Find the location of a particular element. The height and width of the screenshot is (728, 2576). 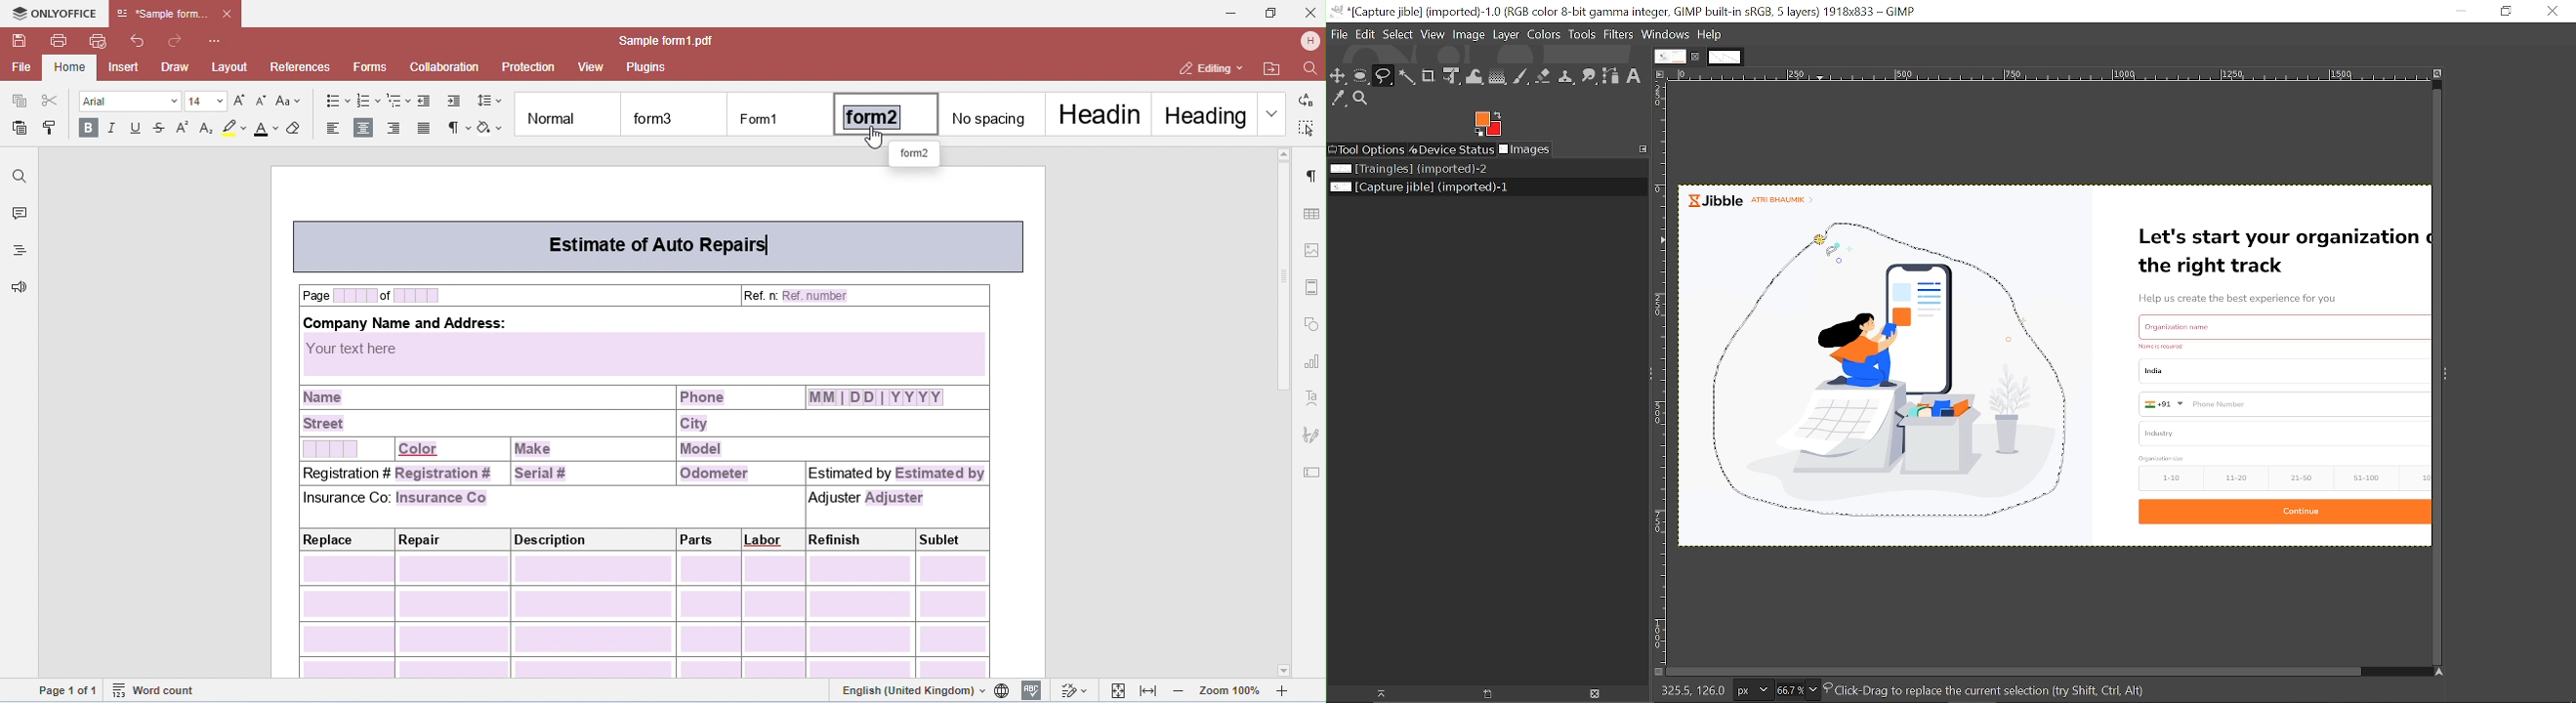

Tool options is located at coordinates (1366, 149).